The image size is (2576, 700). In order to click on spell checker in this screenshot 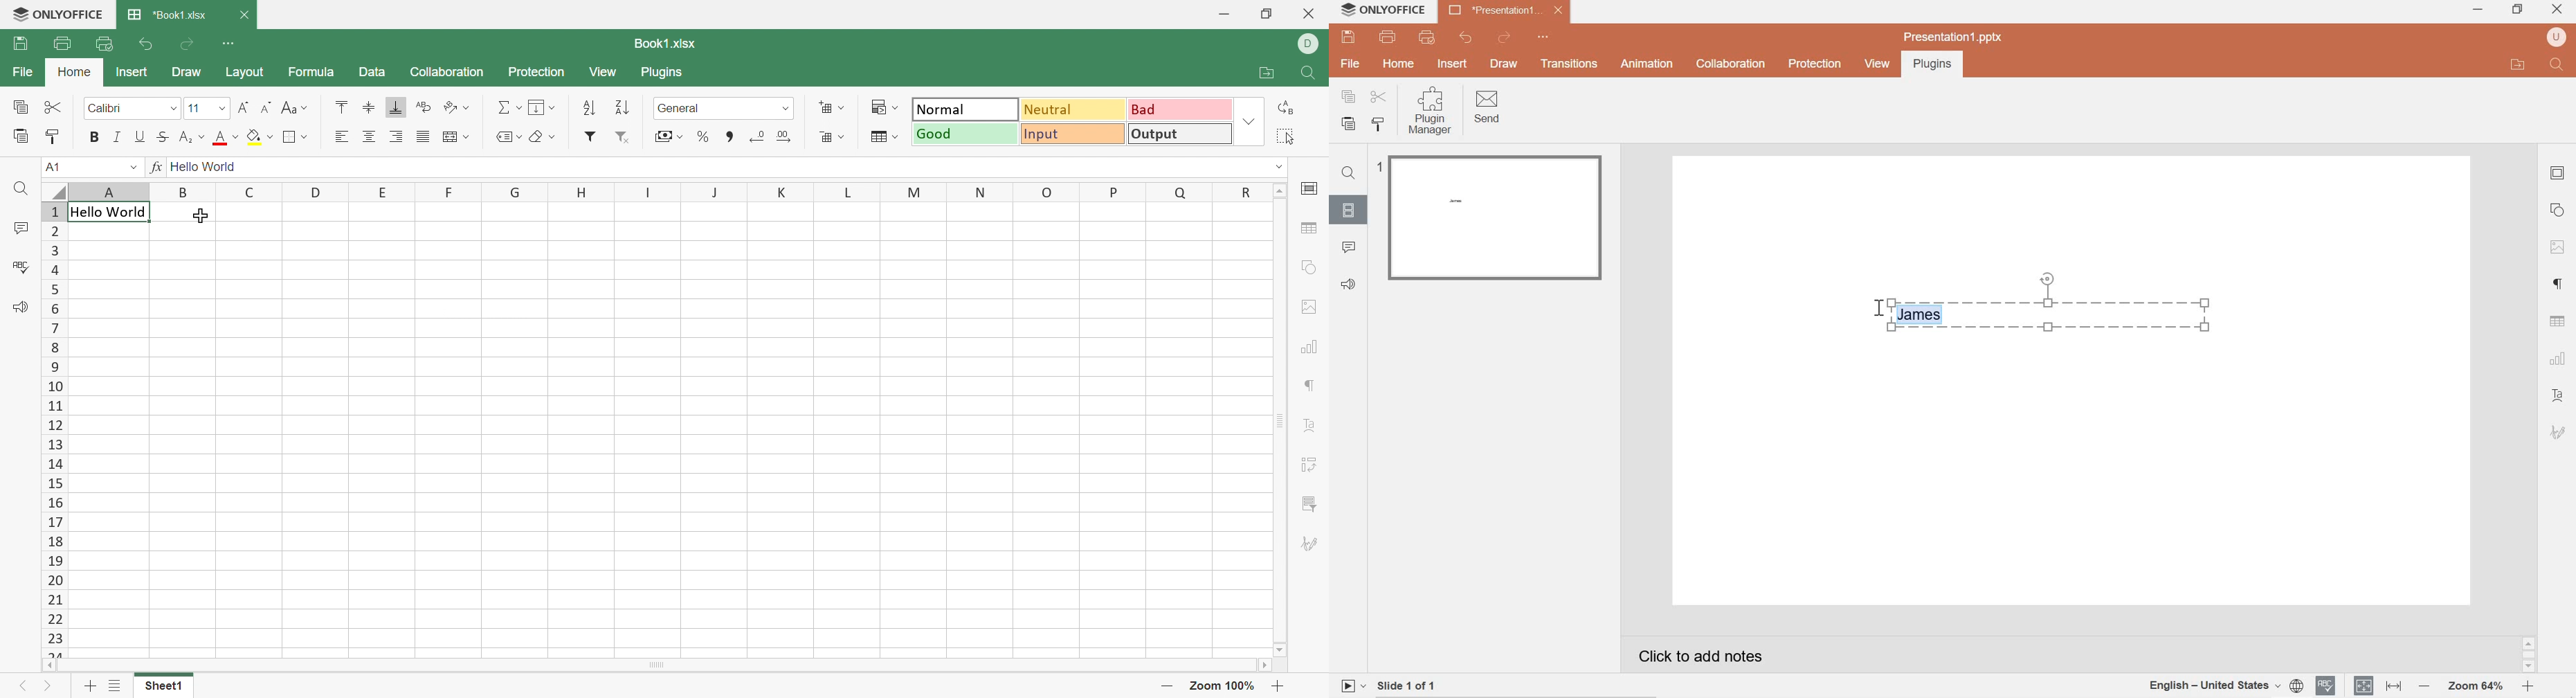, I will do `click(2327, 686)`.